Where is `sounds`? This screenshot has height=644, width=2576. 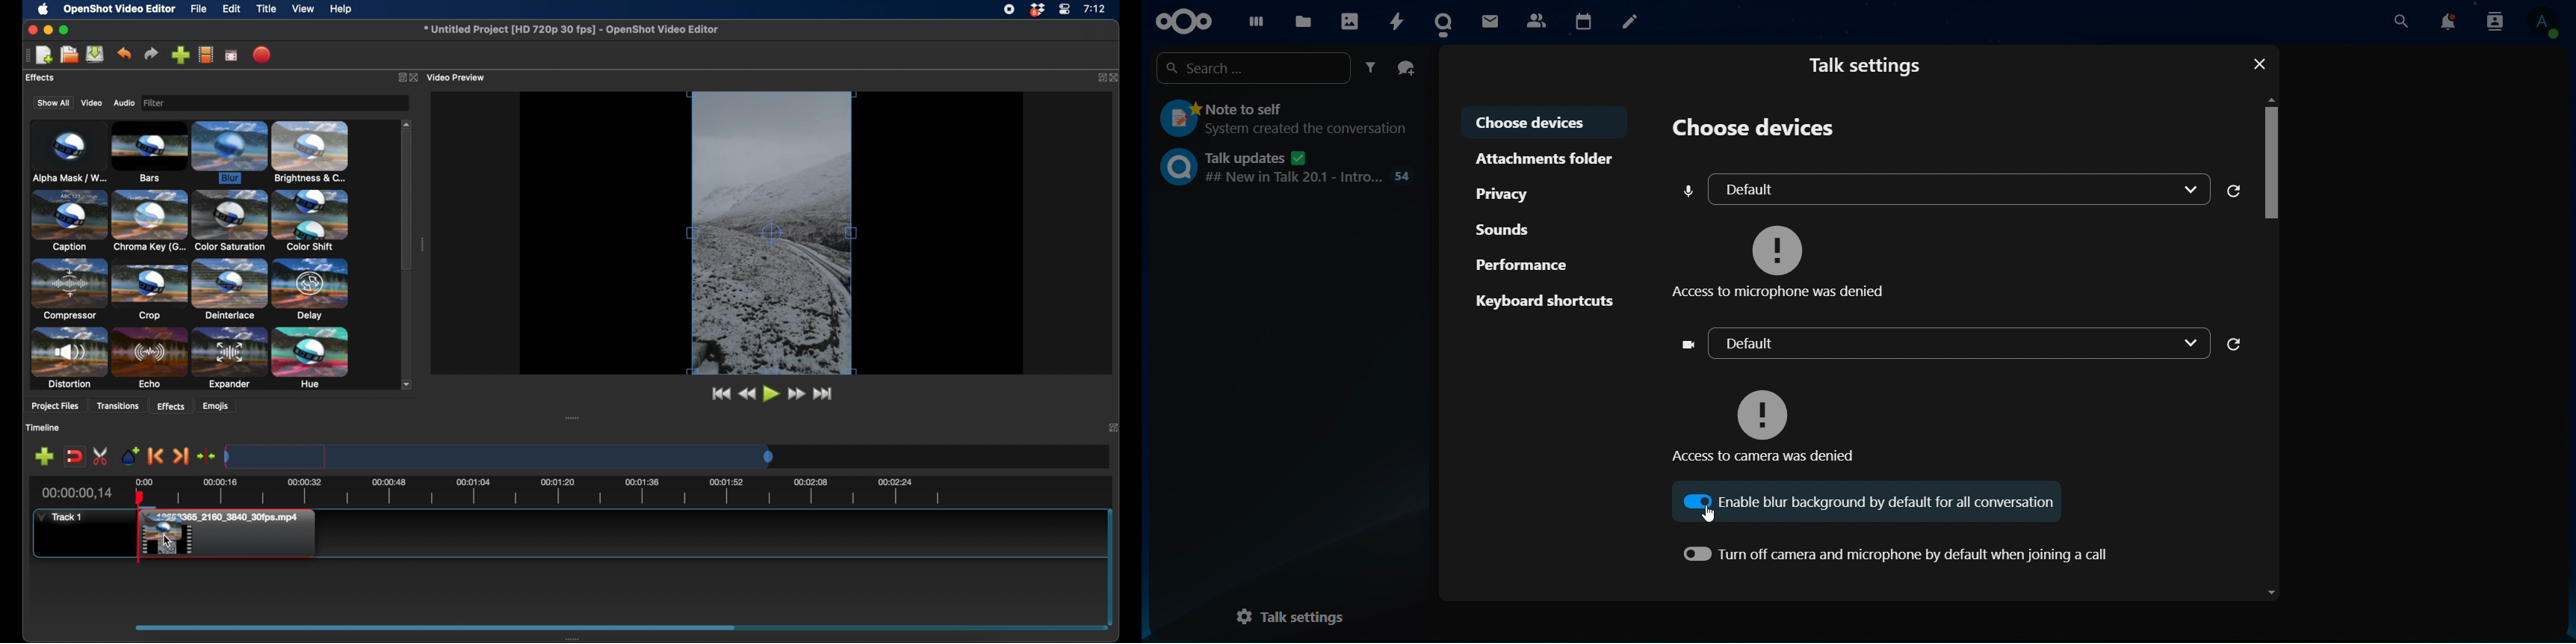 sounds is located at coordinates (1502, 230).